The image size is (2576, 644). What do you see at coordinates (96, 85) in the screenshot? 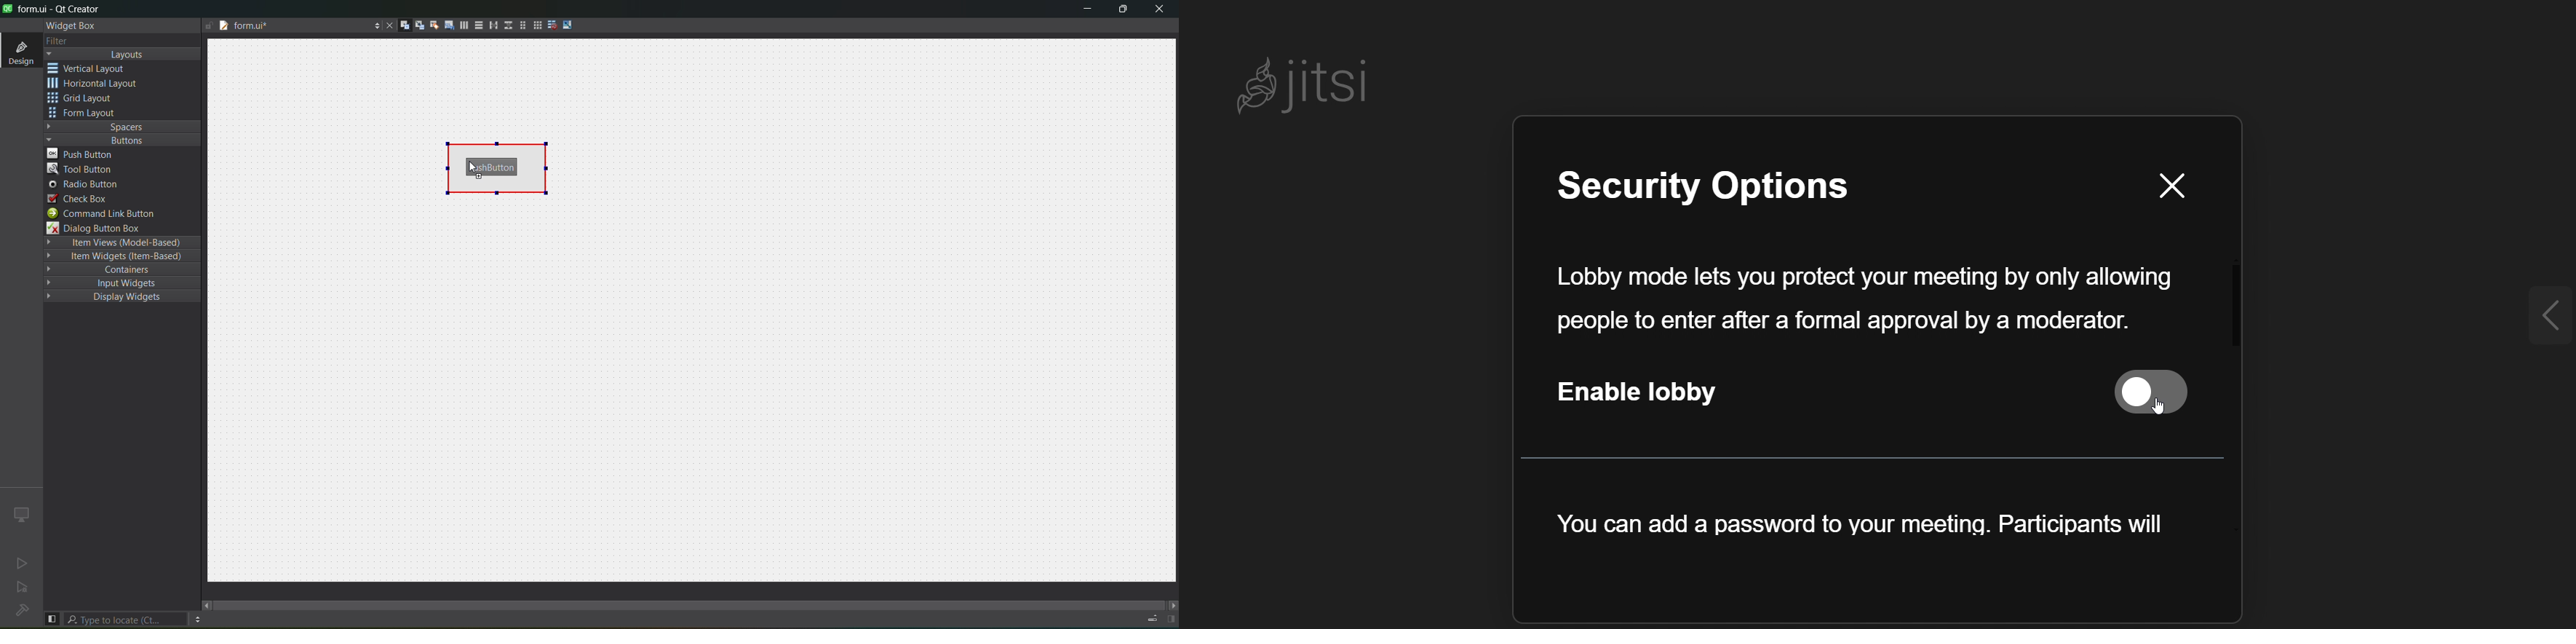
I see `horizontal layout` at bounding box center [96, 85].